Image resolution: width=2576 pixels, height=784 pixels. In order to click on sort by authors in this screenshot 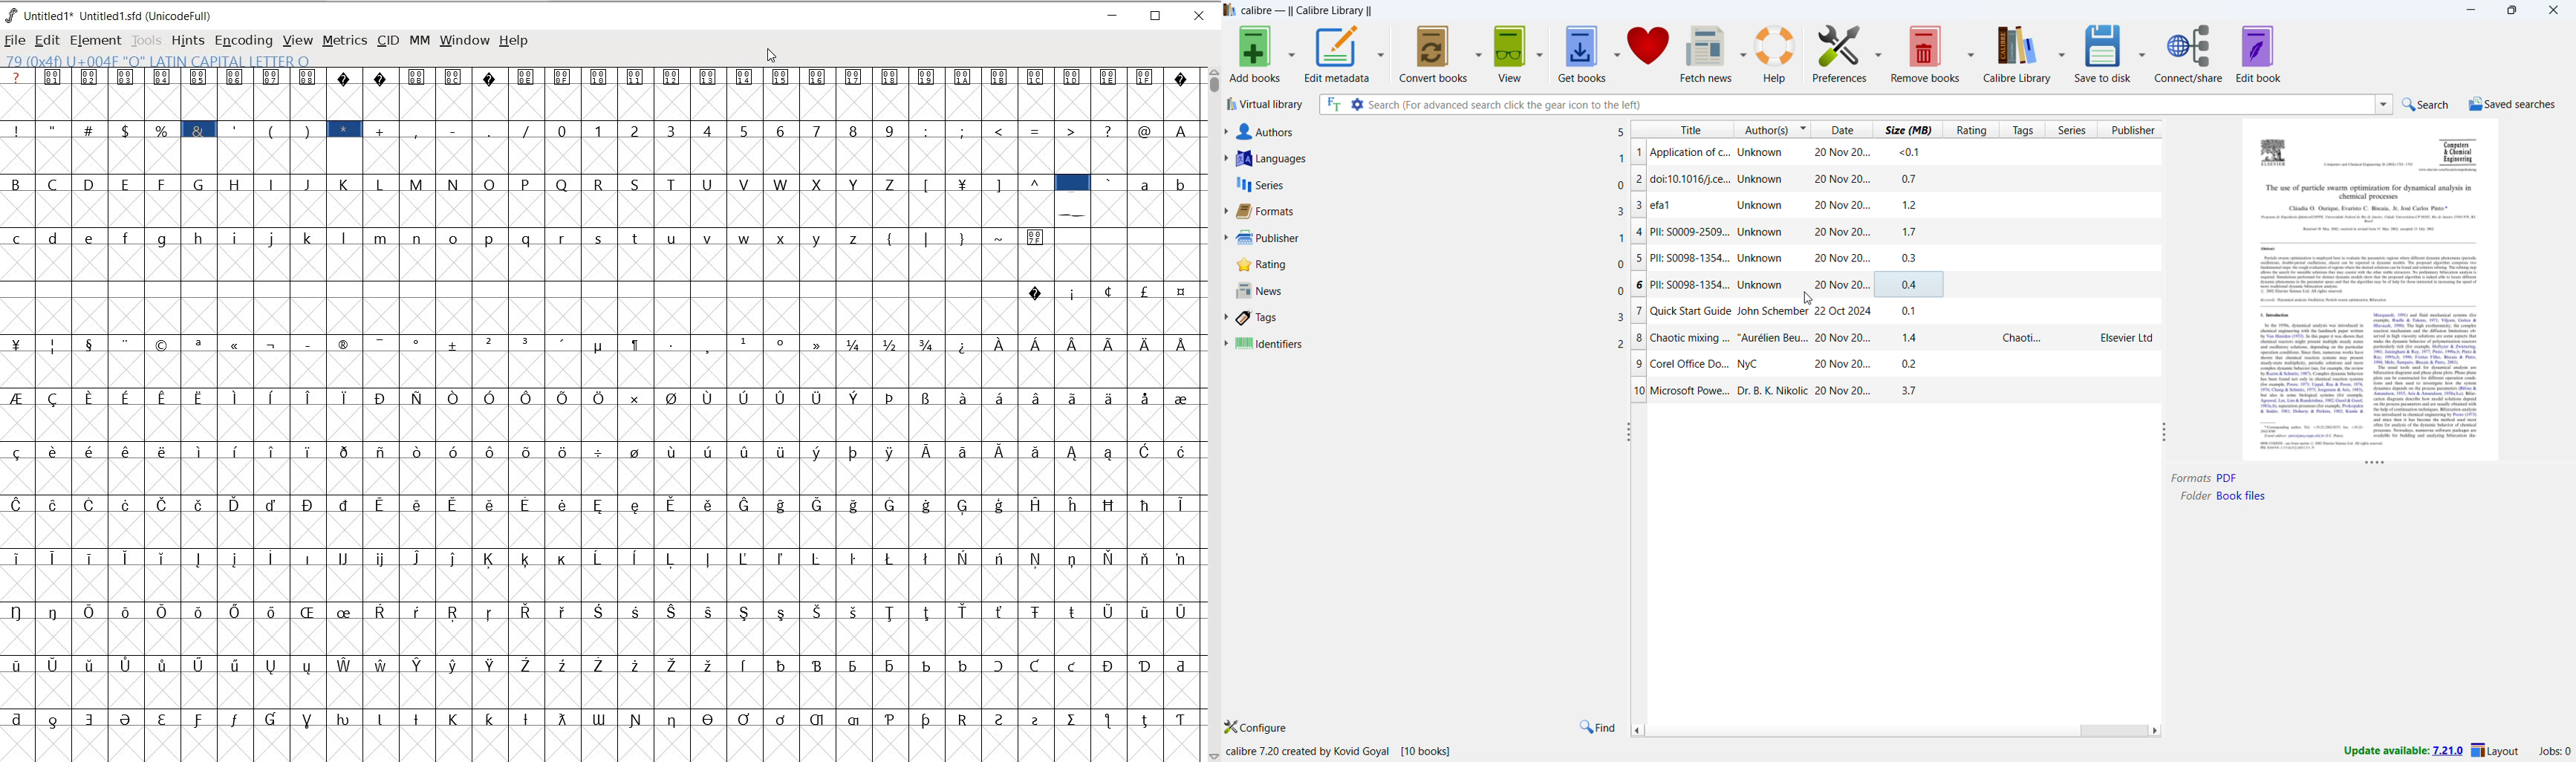, I will do `click(1764, 129)`.